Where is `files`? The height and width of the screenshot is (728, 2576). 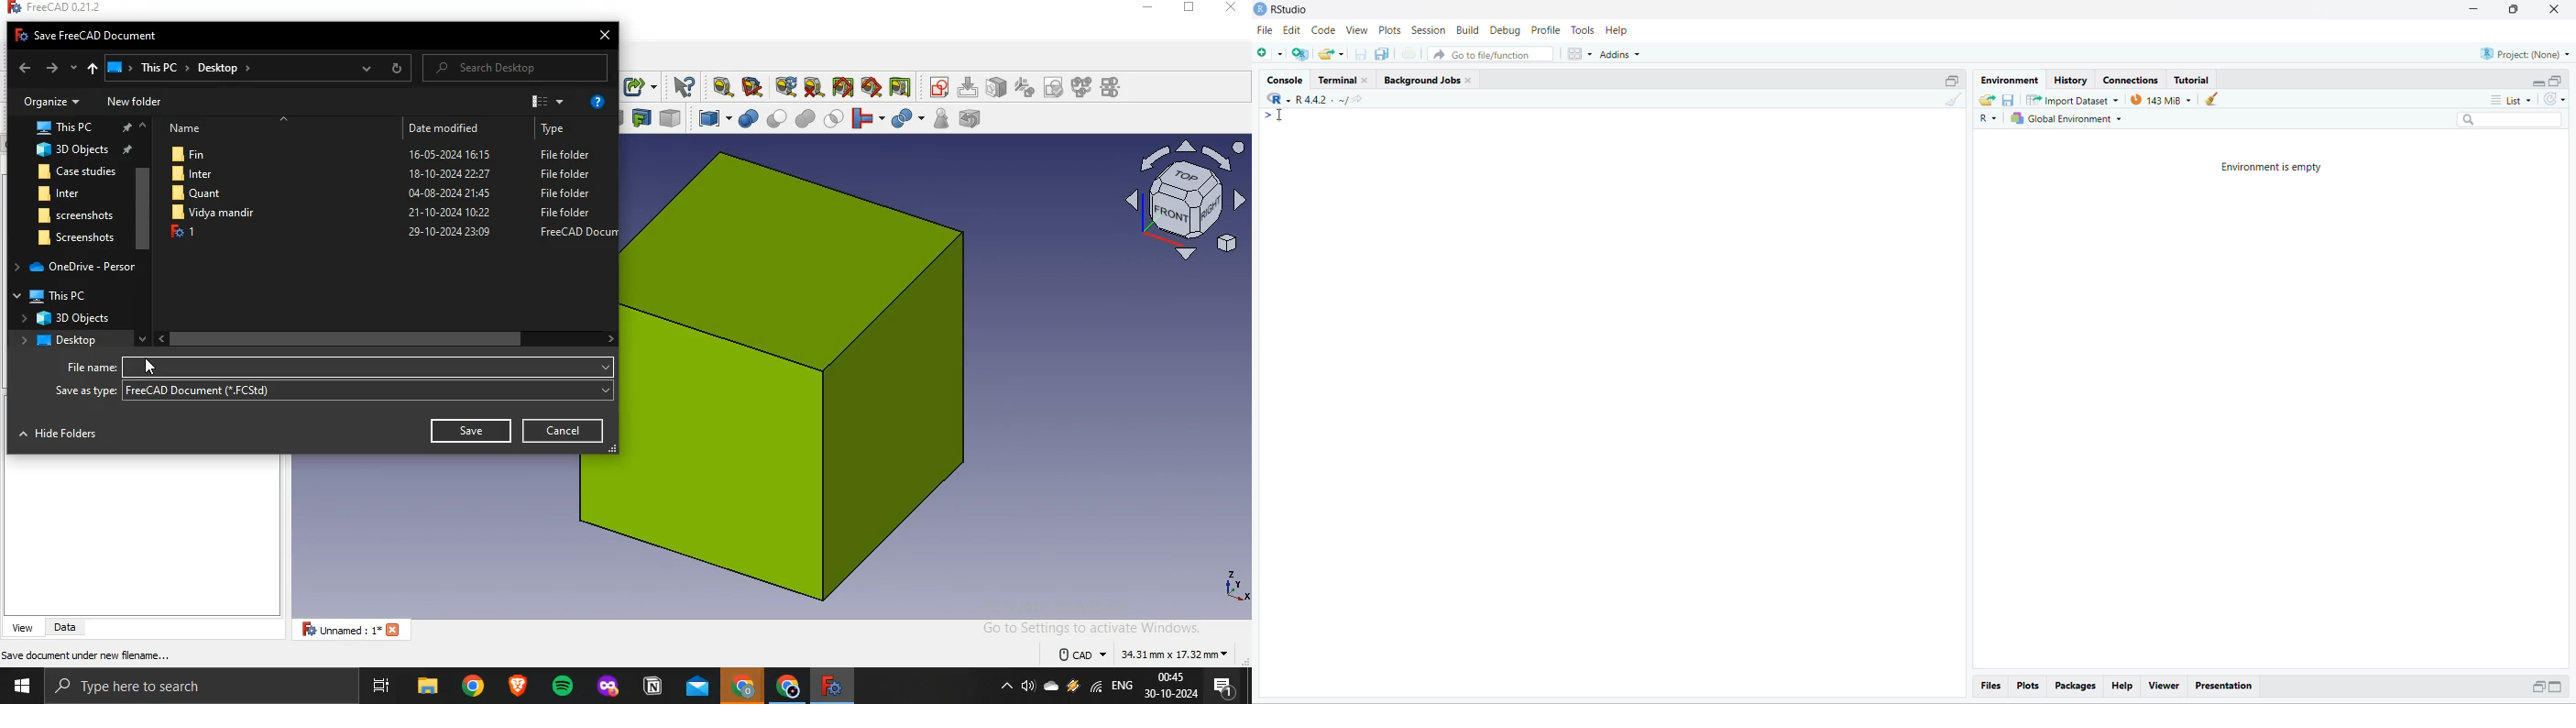 files is located at coordinates (1993, 685).